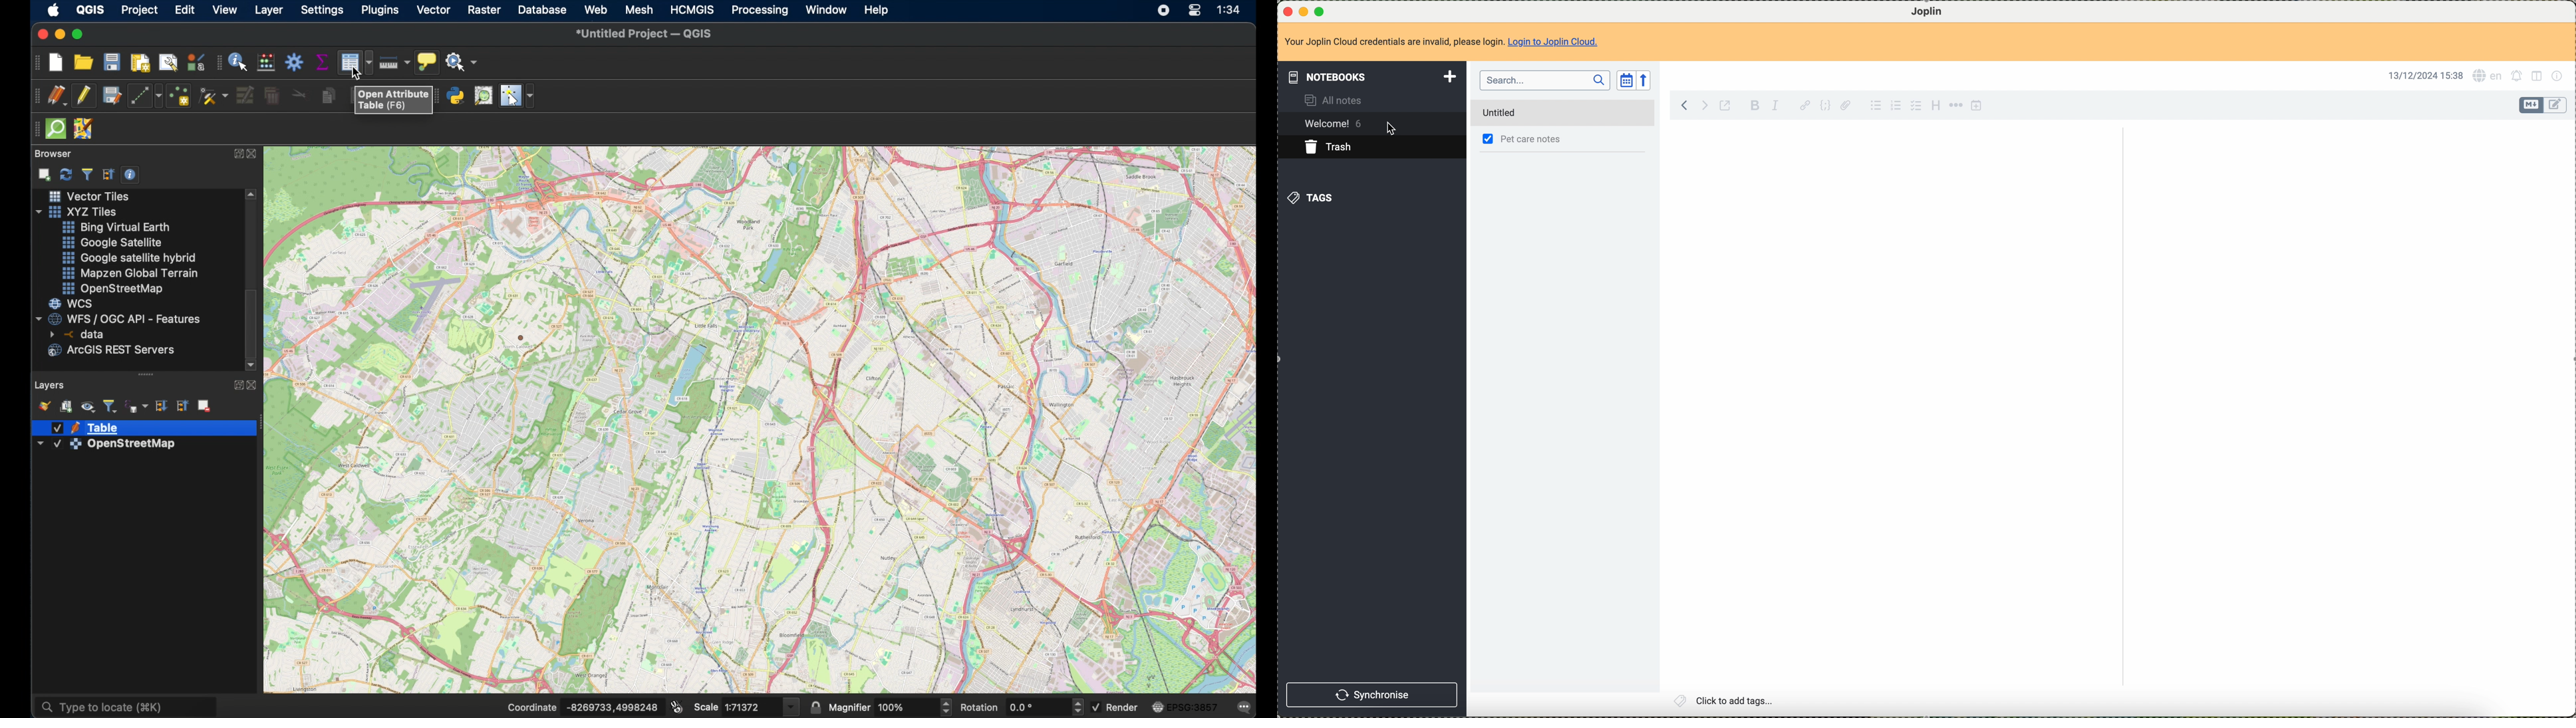  What do you see at coordinates (394, 62) in the screenshot?
I see `measure line` at bounding box center [394, 62].